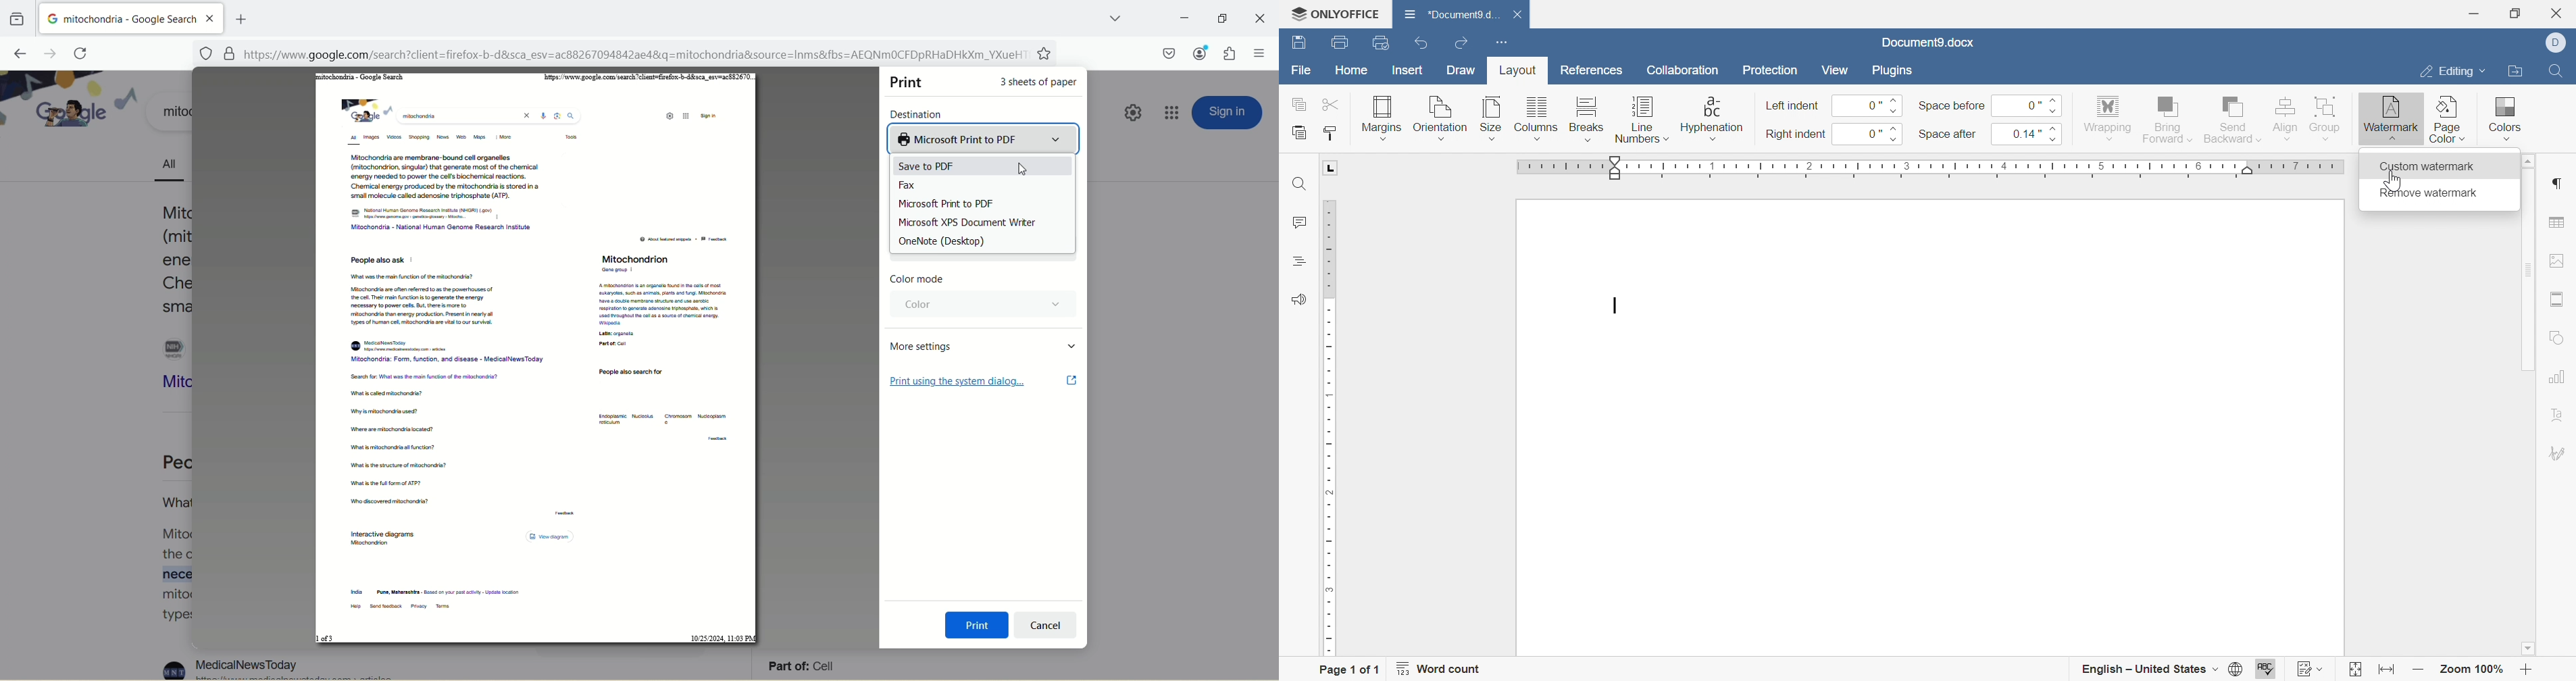 The image size is (2576, 700). What do you see at coordinates (1330, 428) in the screenshot?
I see `ruler` at bounding box center [1330, 428].